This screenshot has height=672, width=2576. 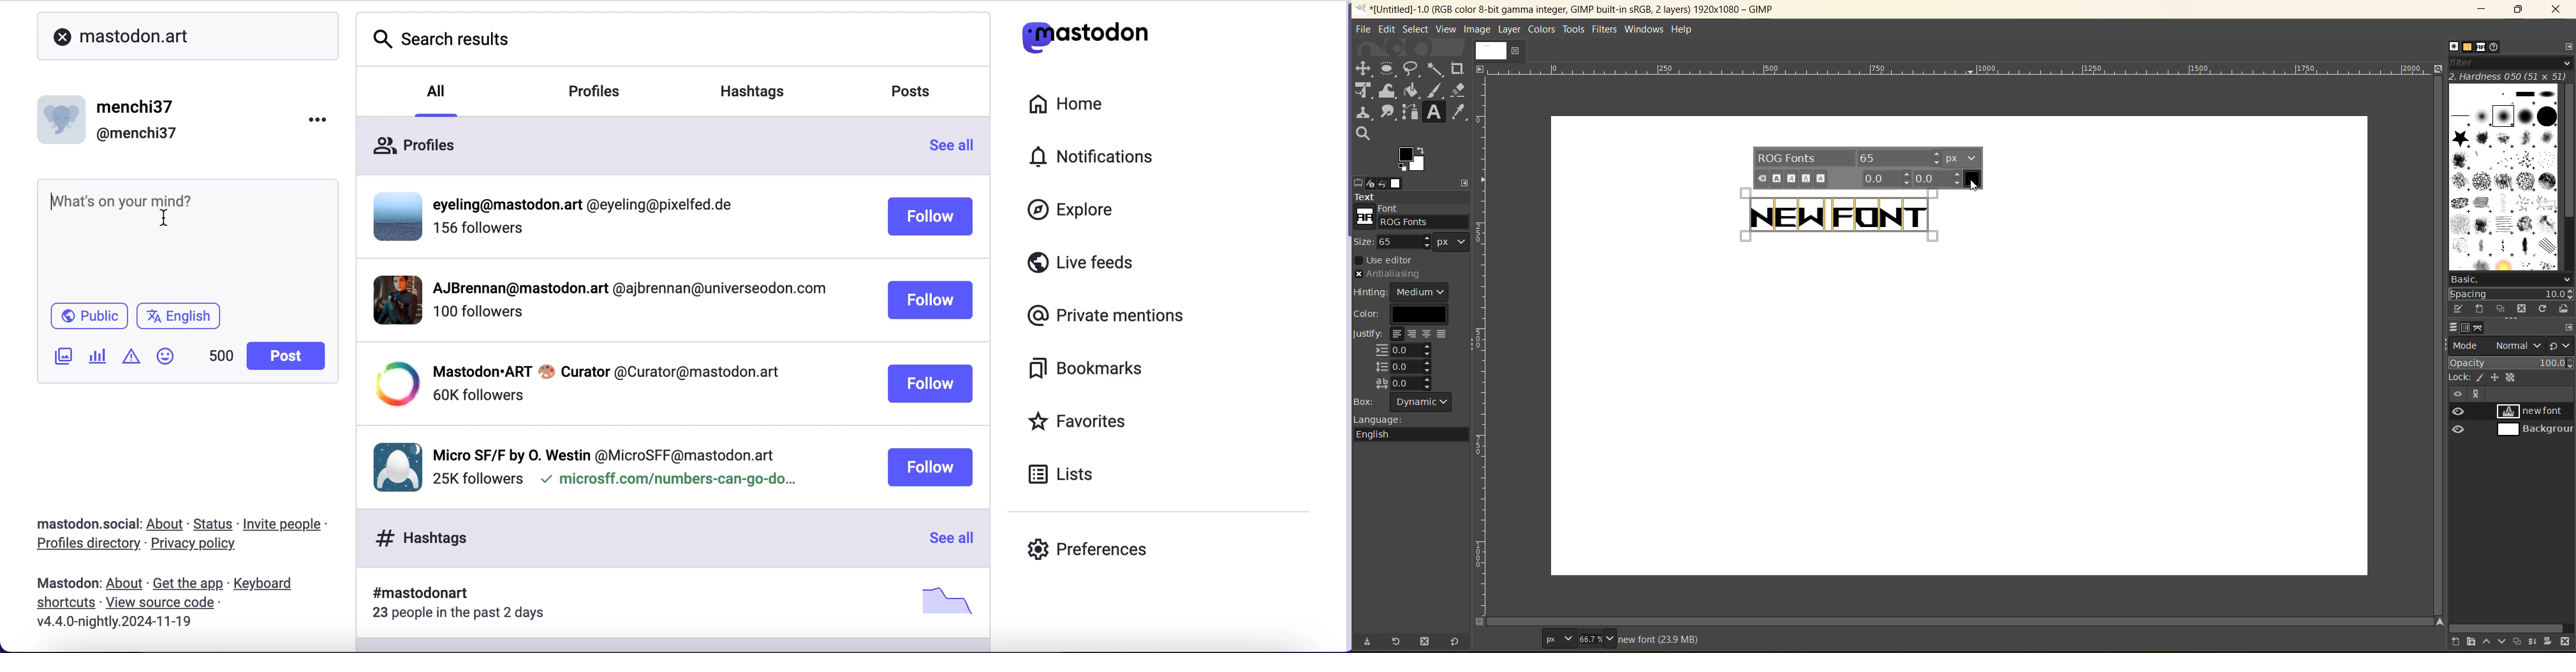 I want to click on vertical scroll bar, so click(x=2568, y=153).